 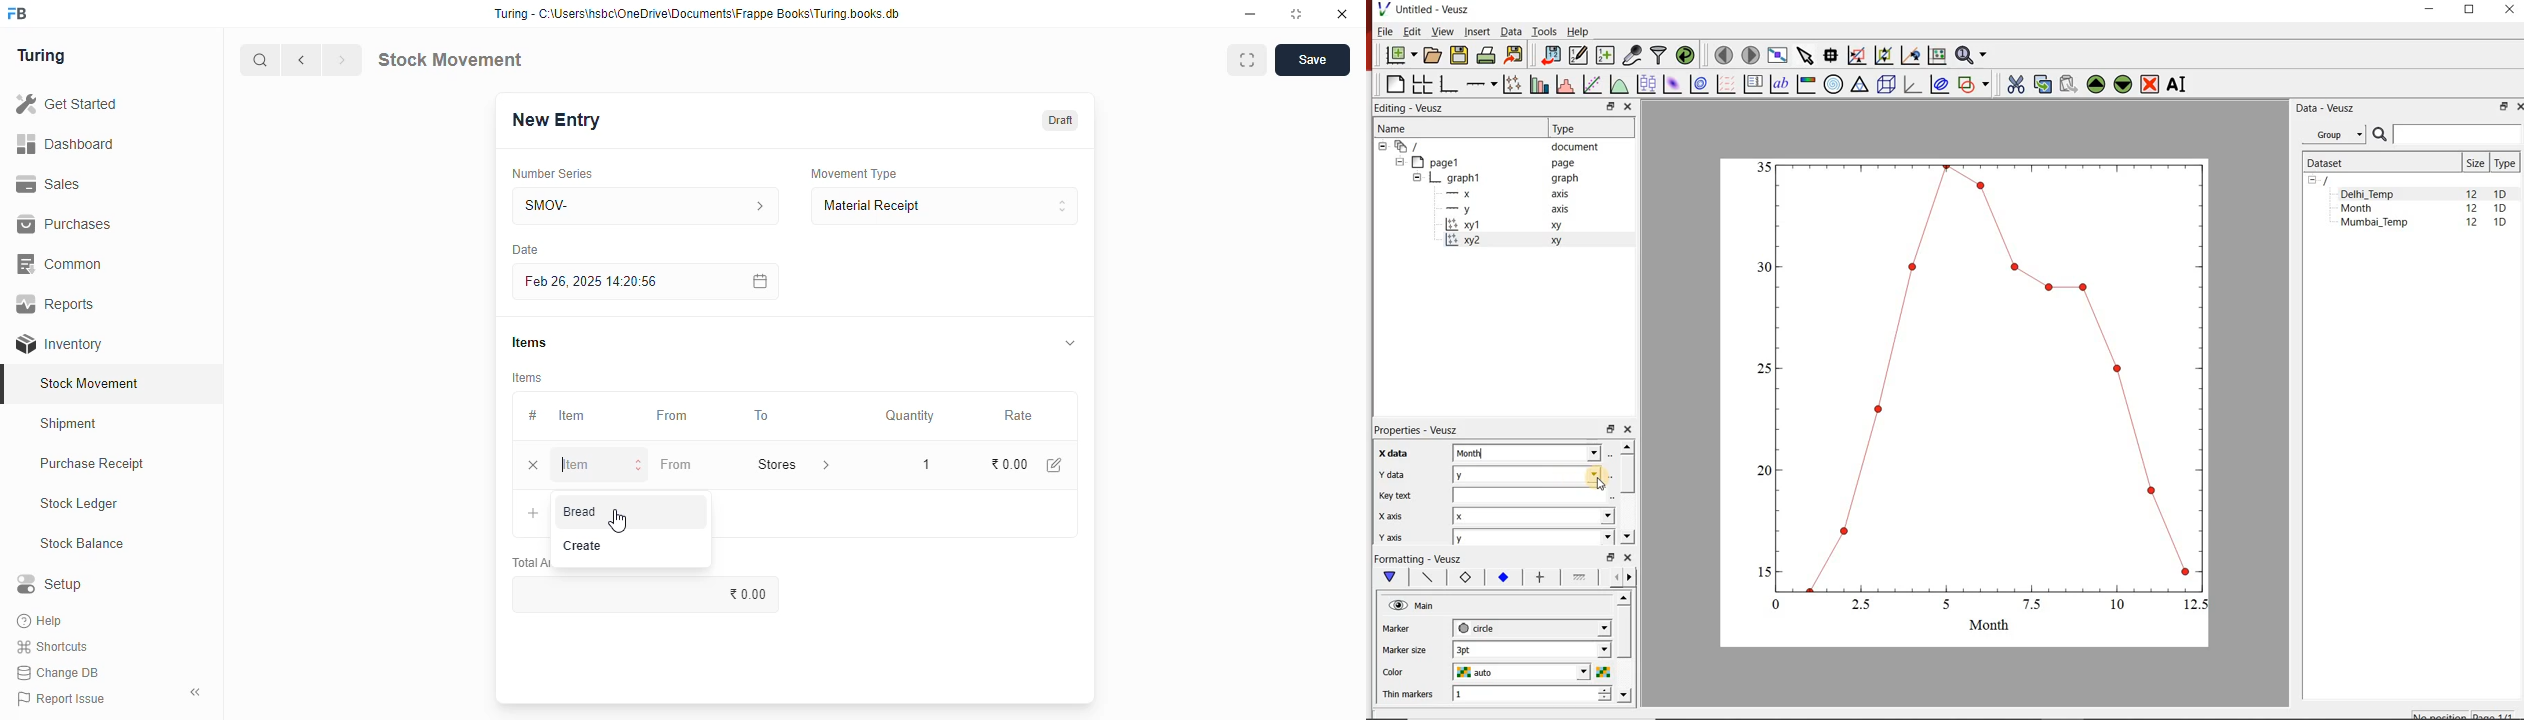 What do you see at coordinates (69, 424) in the screenshot?
I see `shipment` at bounding box center [69, 424].